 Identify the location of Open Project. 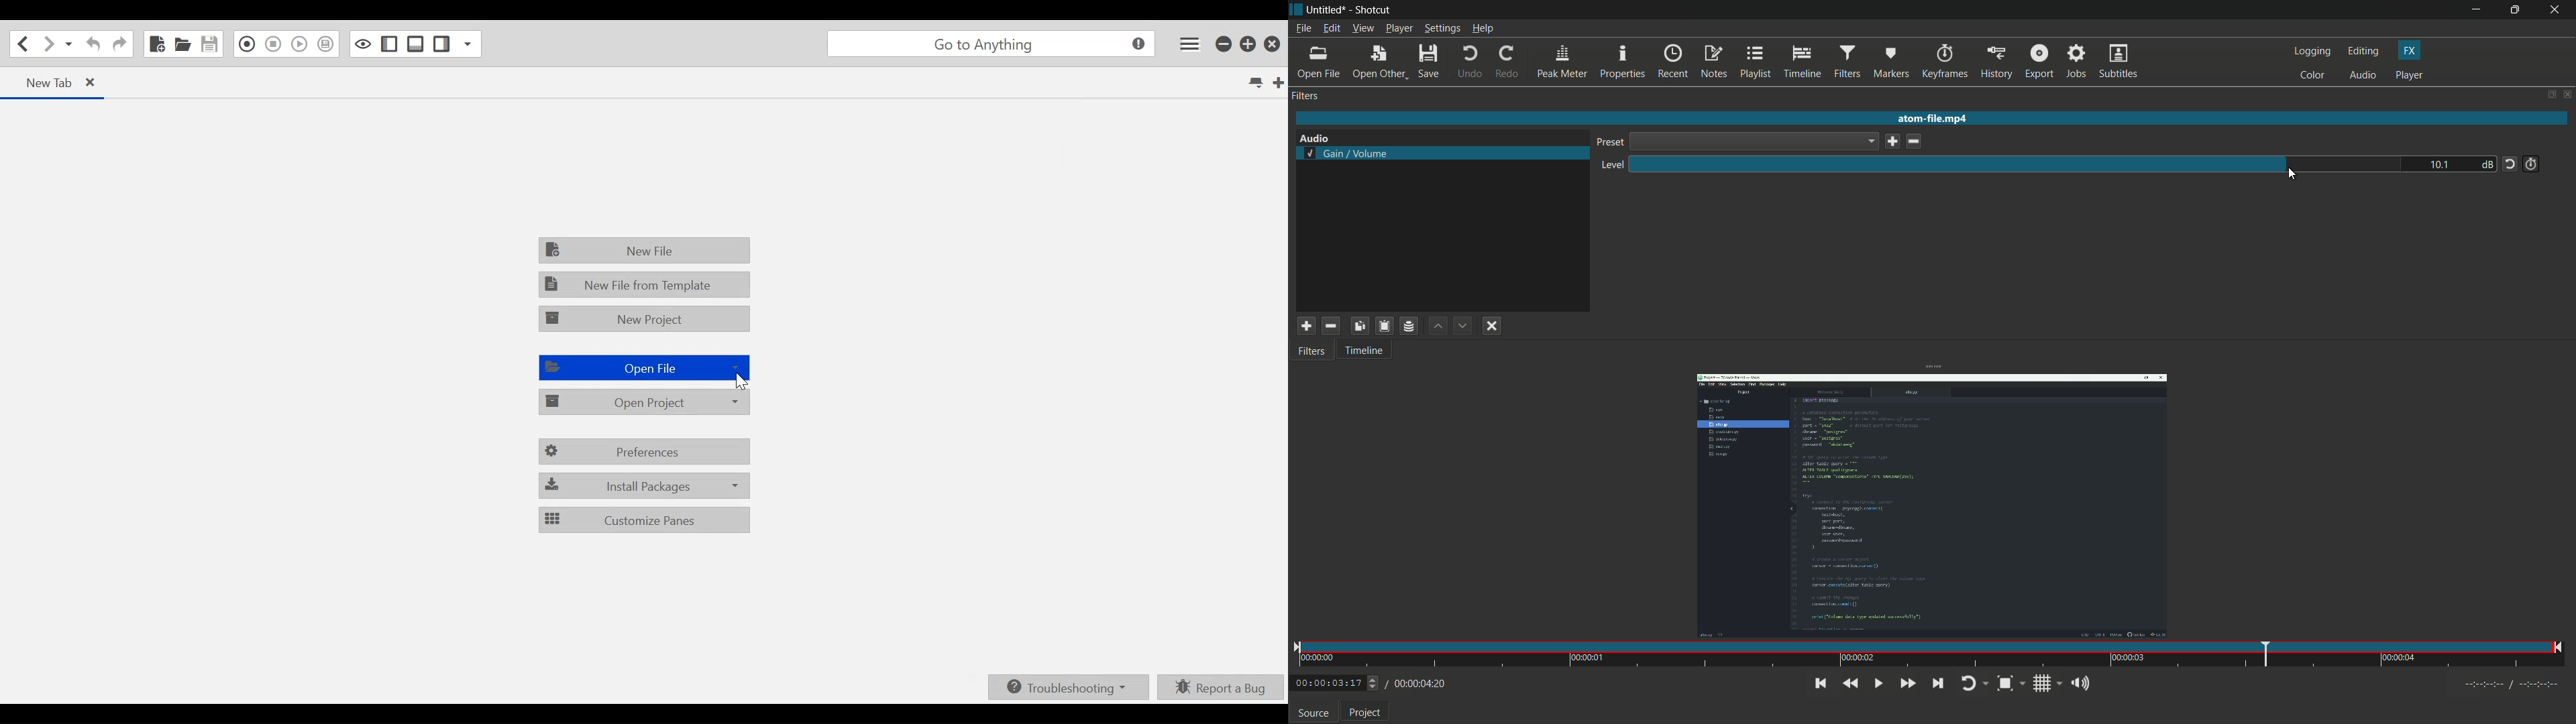
(645, 401).